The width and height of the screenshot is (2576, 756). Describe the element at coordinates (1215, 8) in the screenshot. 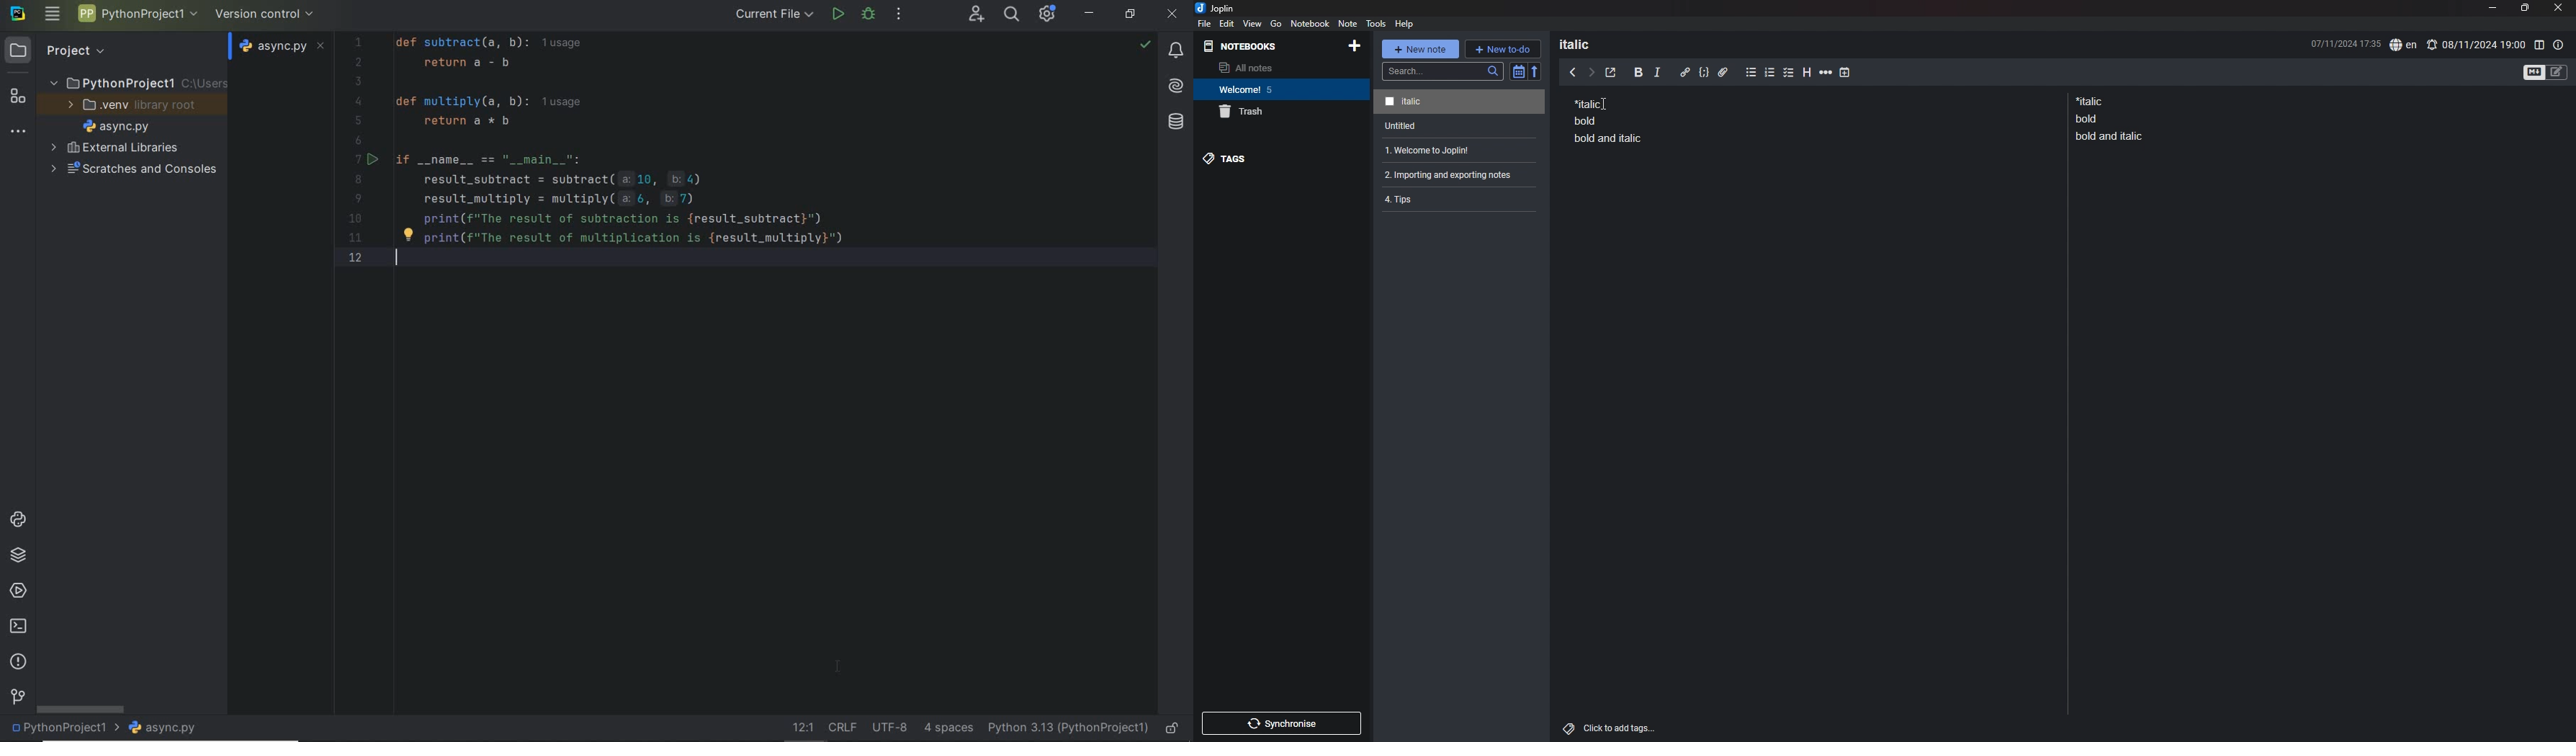

I see `joplin` at that location.